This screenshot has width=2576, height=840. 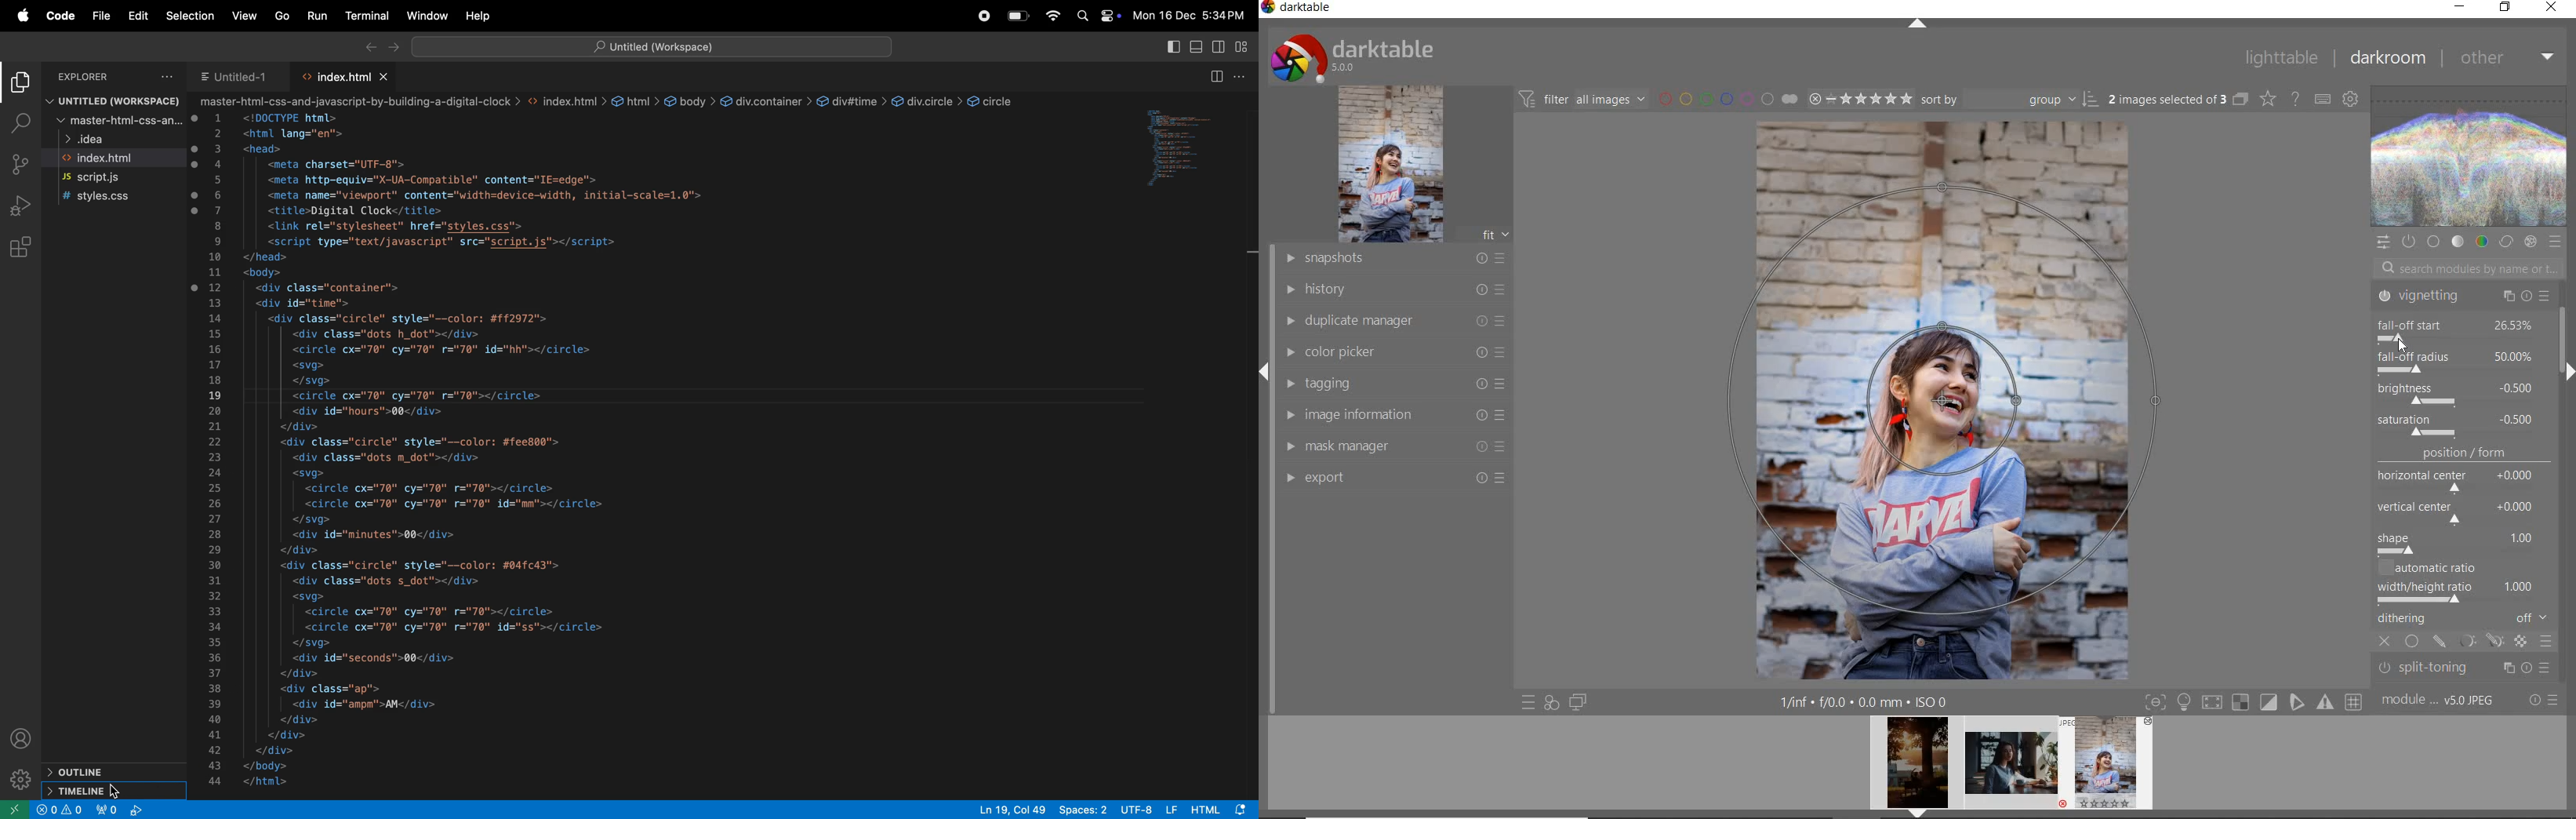 I want to click on </div>, so click(x=298, y=720).